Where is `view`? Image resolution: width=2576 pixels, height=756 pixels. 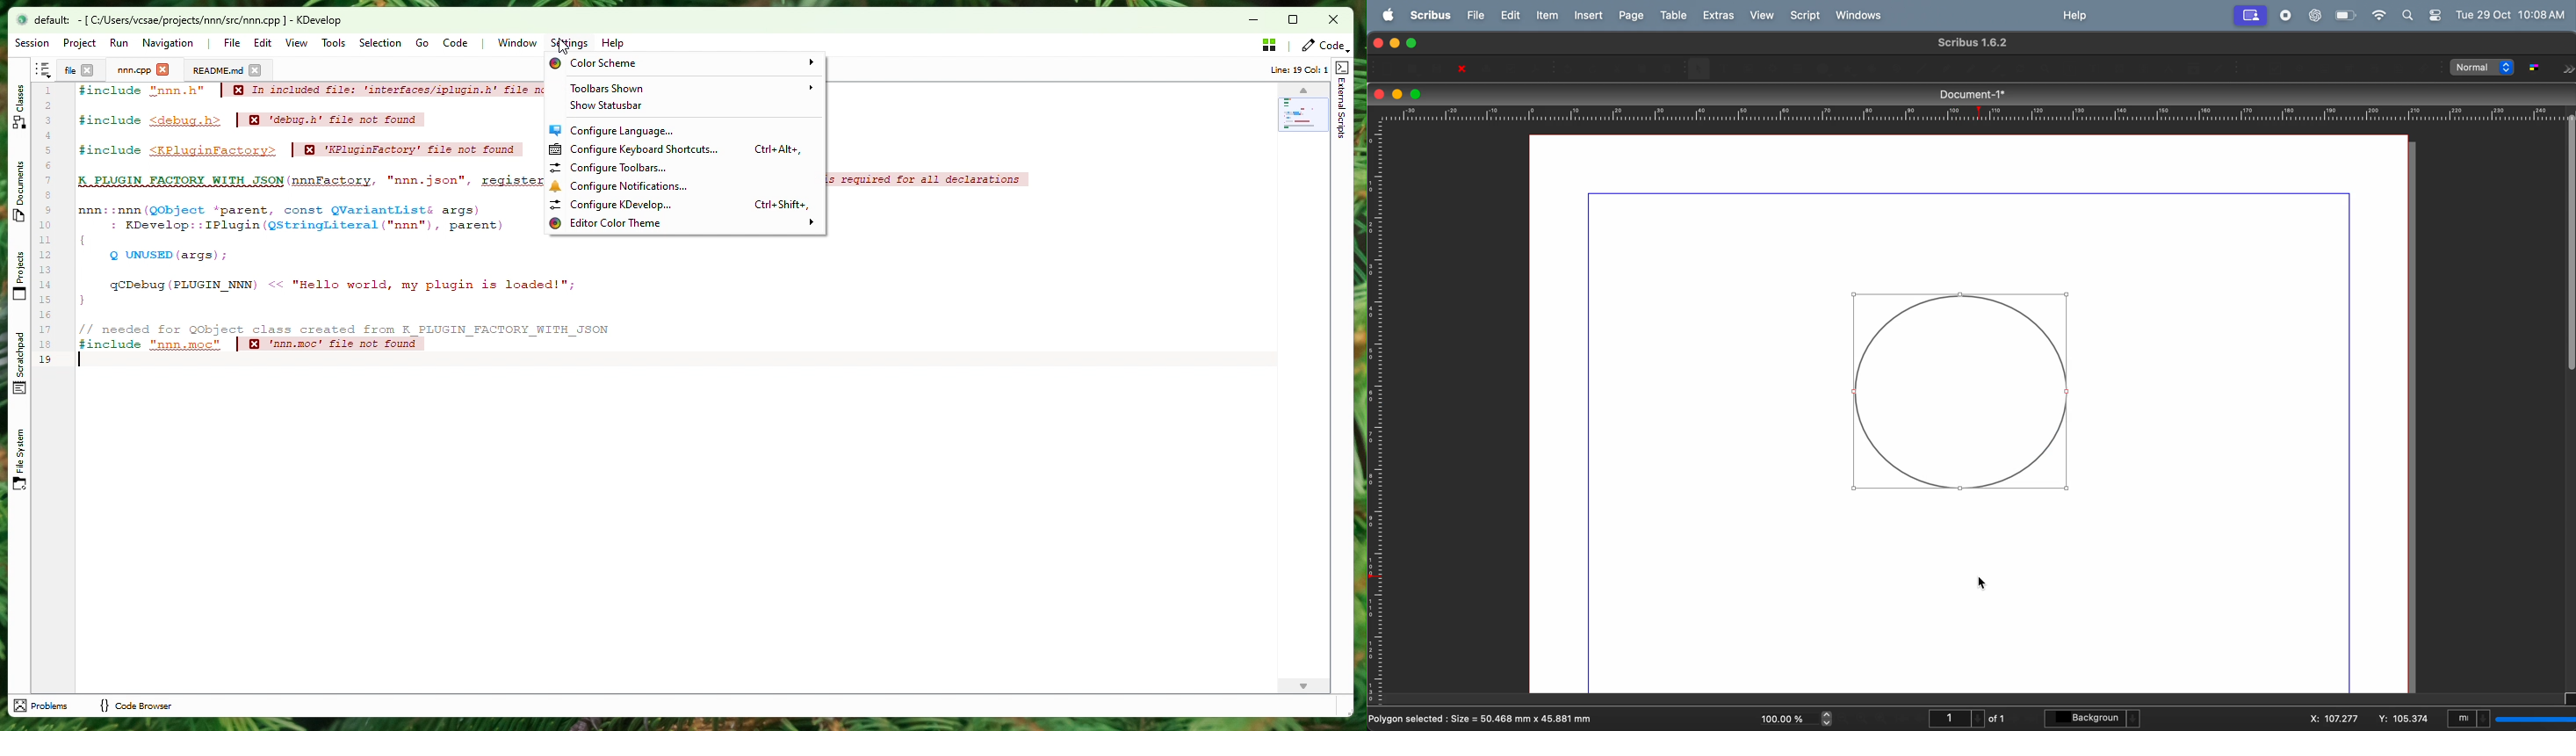
view is located at coordinates (1762, 15).